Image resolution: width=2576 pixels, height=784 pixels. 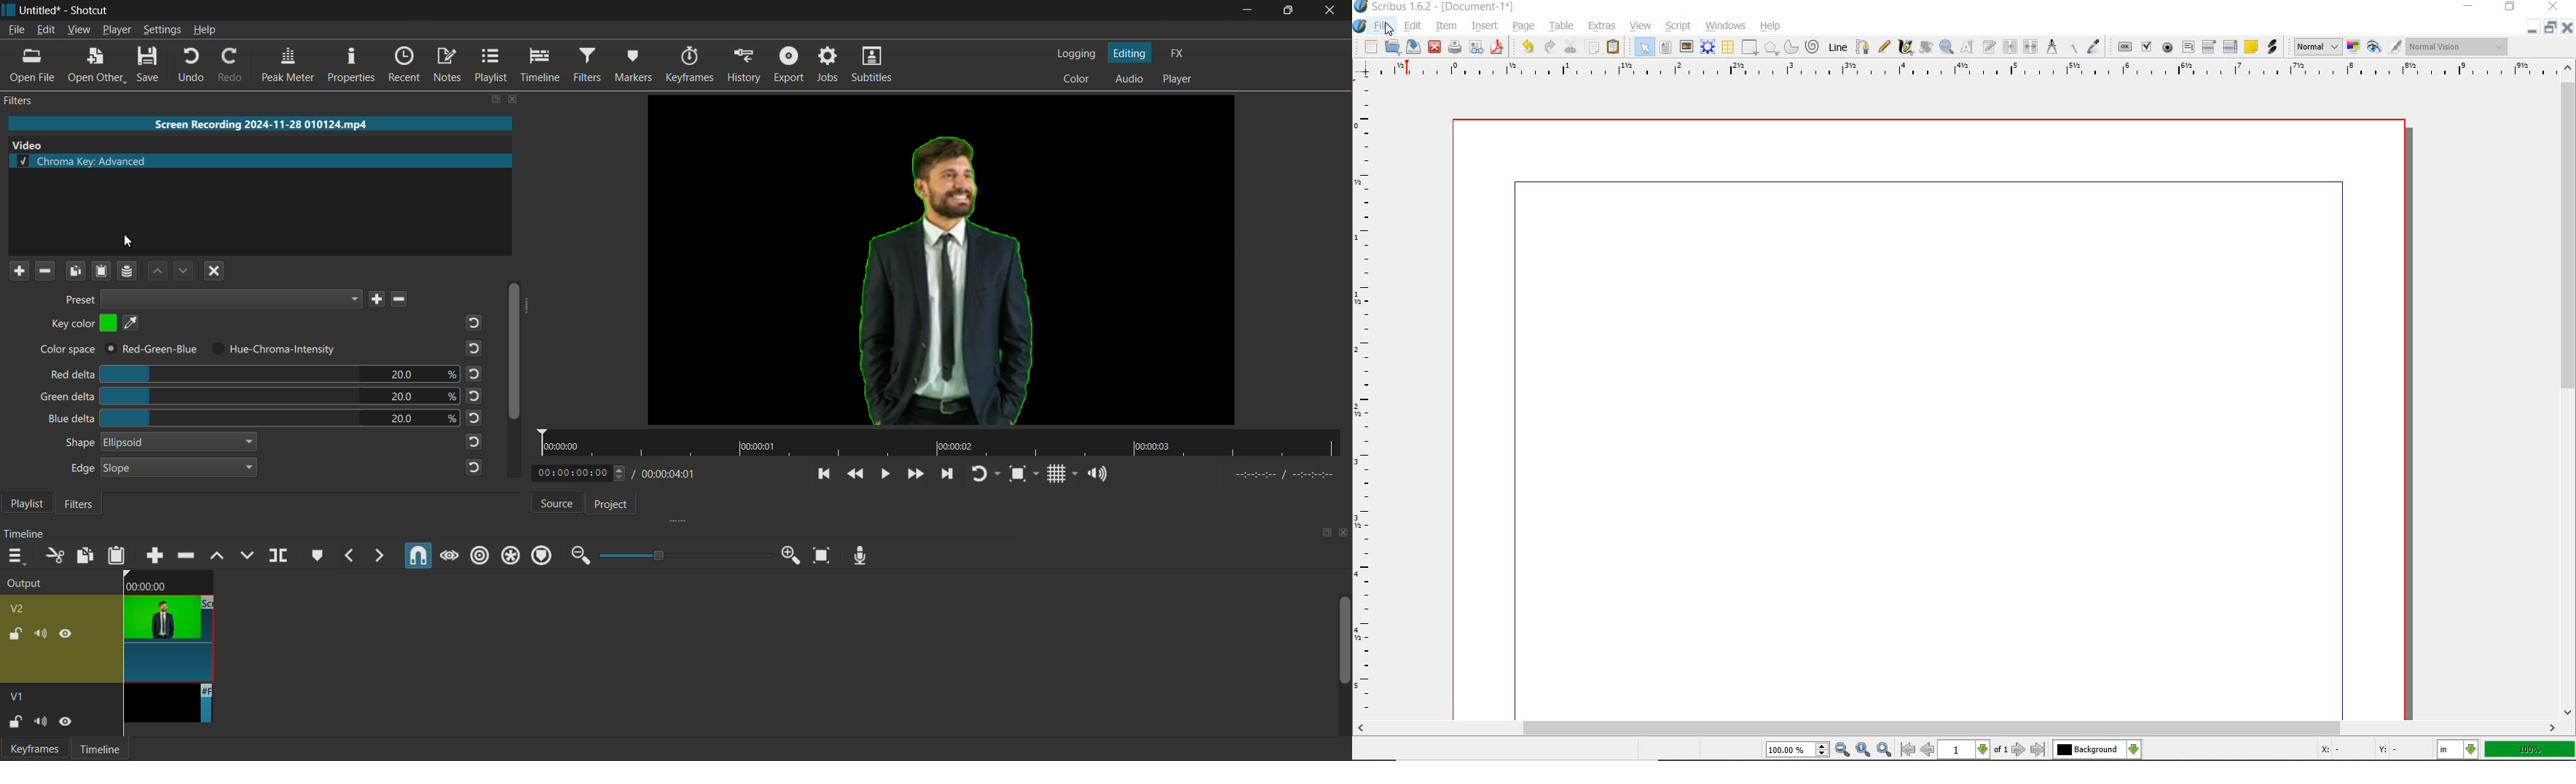 What do you see at coordinates (20, 609) in the screenshot?
I see `v2` at bounding box center [20, 609].